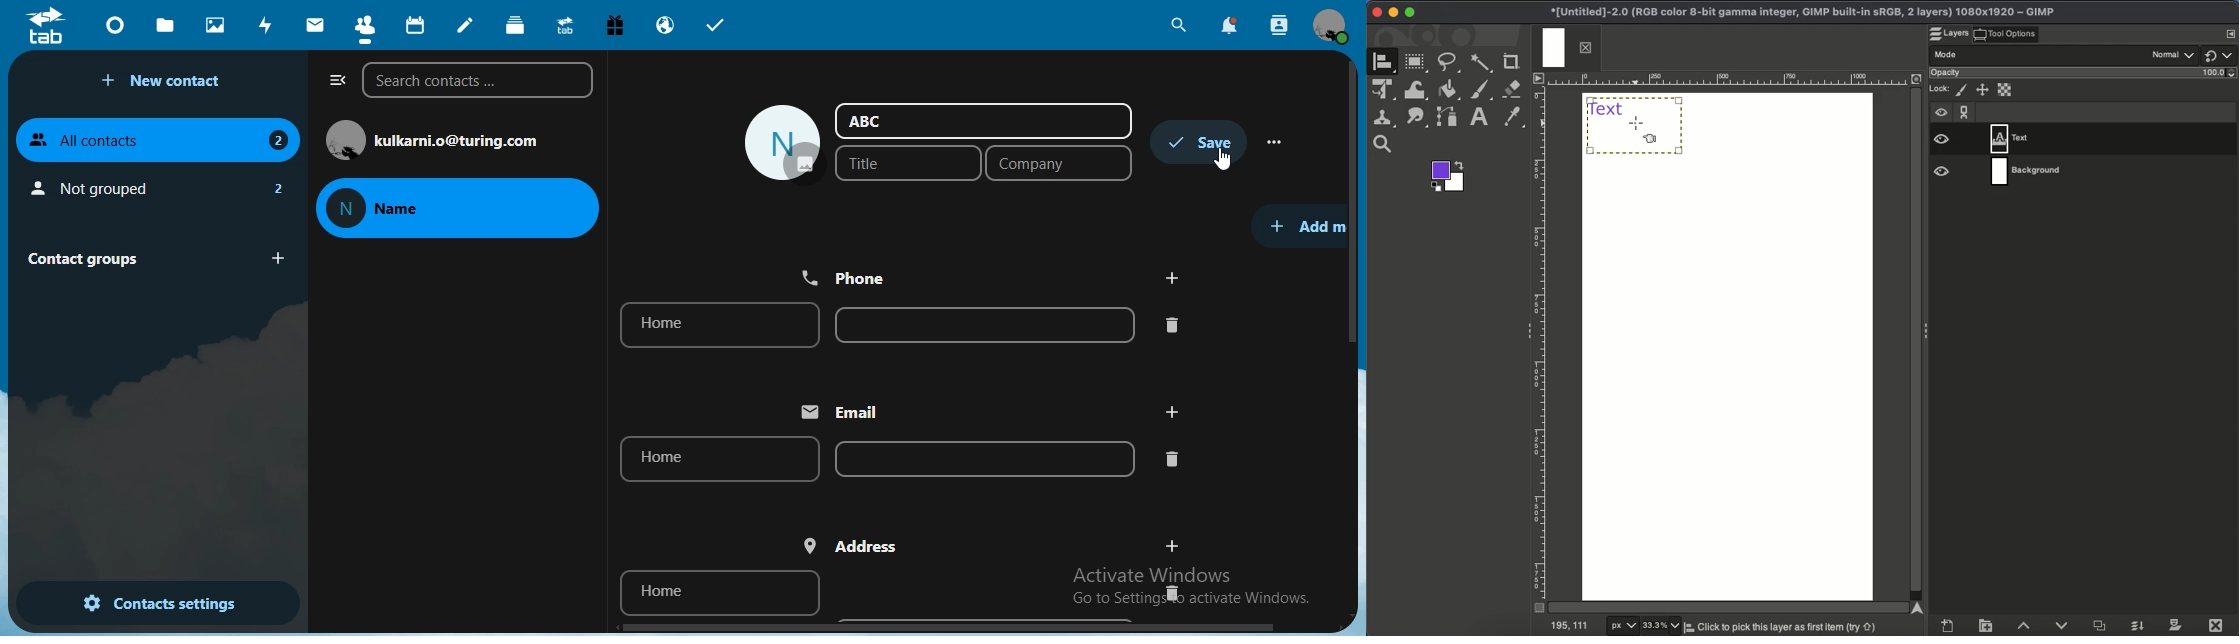 The height and width of the screenshot is (644, 2240). Describe the element at coordinates (364, 24) in the screenshot. I see `contact` at that location.